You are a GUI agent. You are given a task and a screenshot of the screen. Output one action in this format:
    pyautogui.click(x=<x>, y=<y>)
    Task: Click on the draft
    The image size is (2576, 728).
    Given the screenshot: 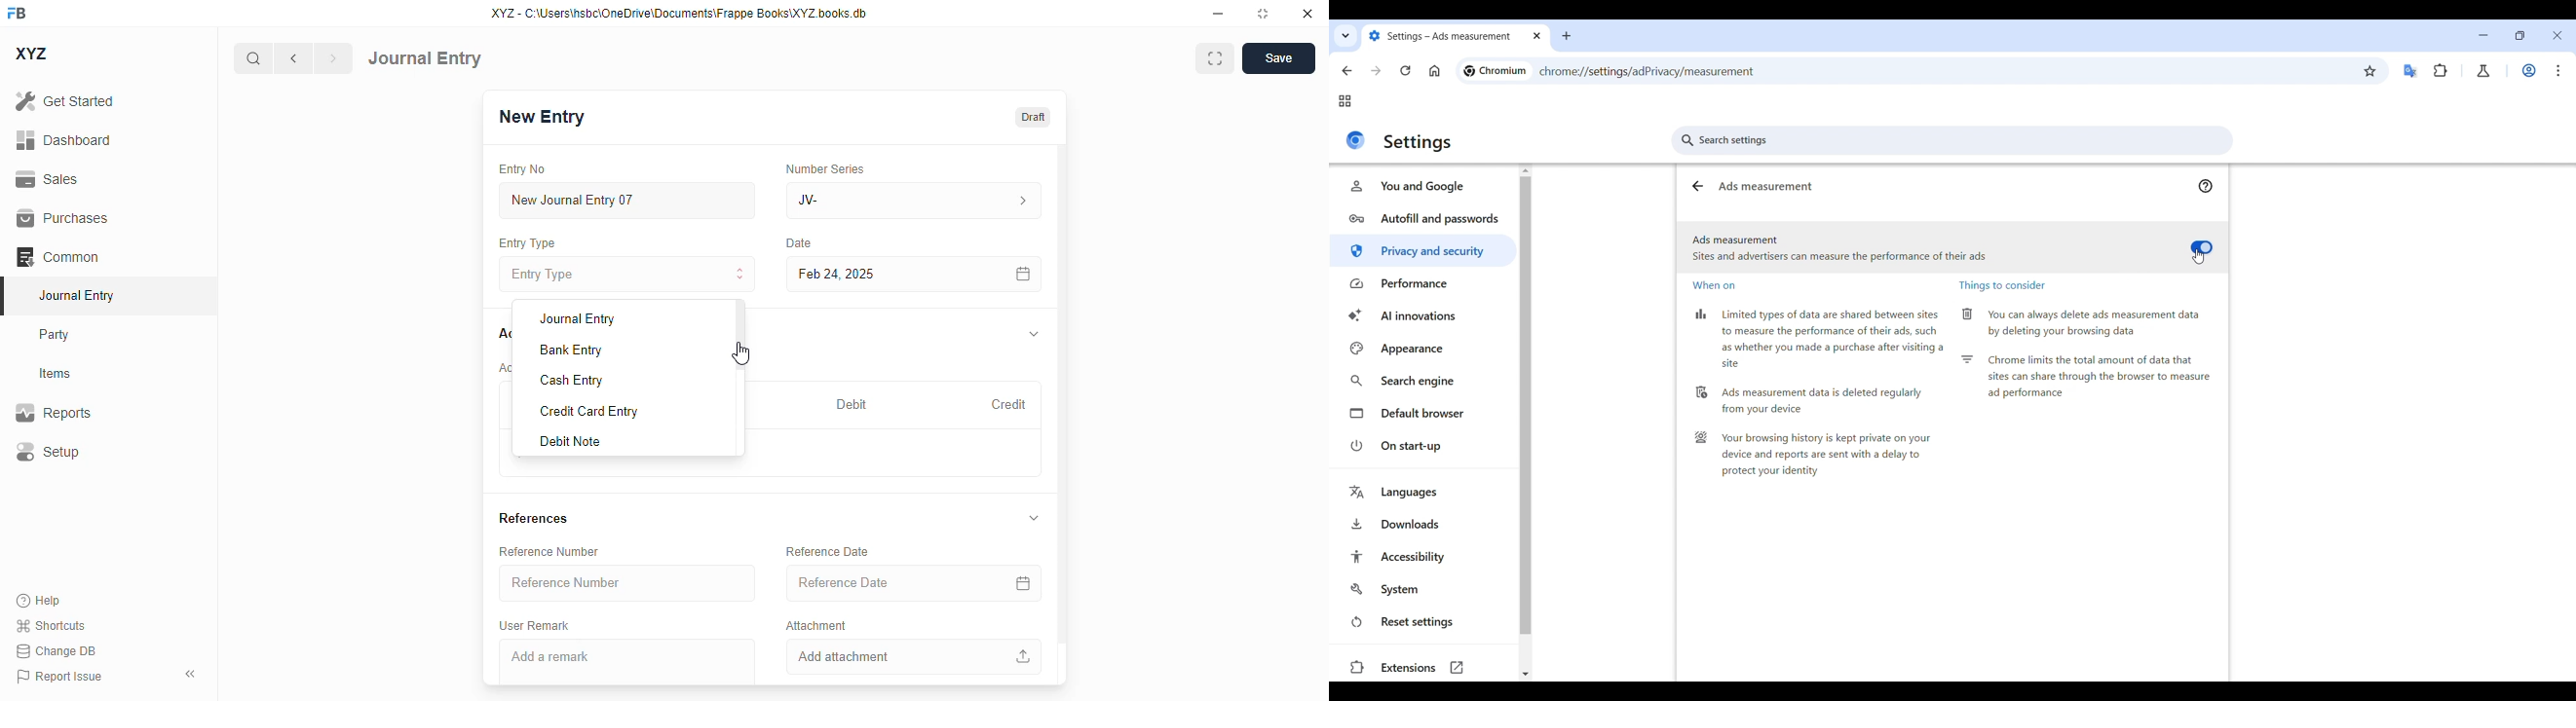 What is the action you would take?
    pyautogui.click(x=1034, y=116)
    